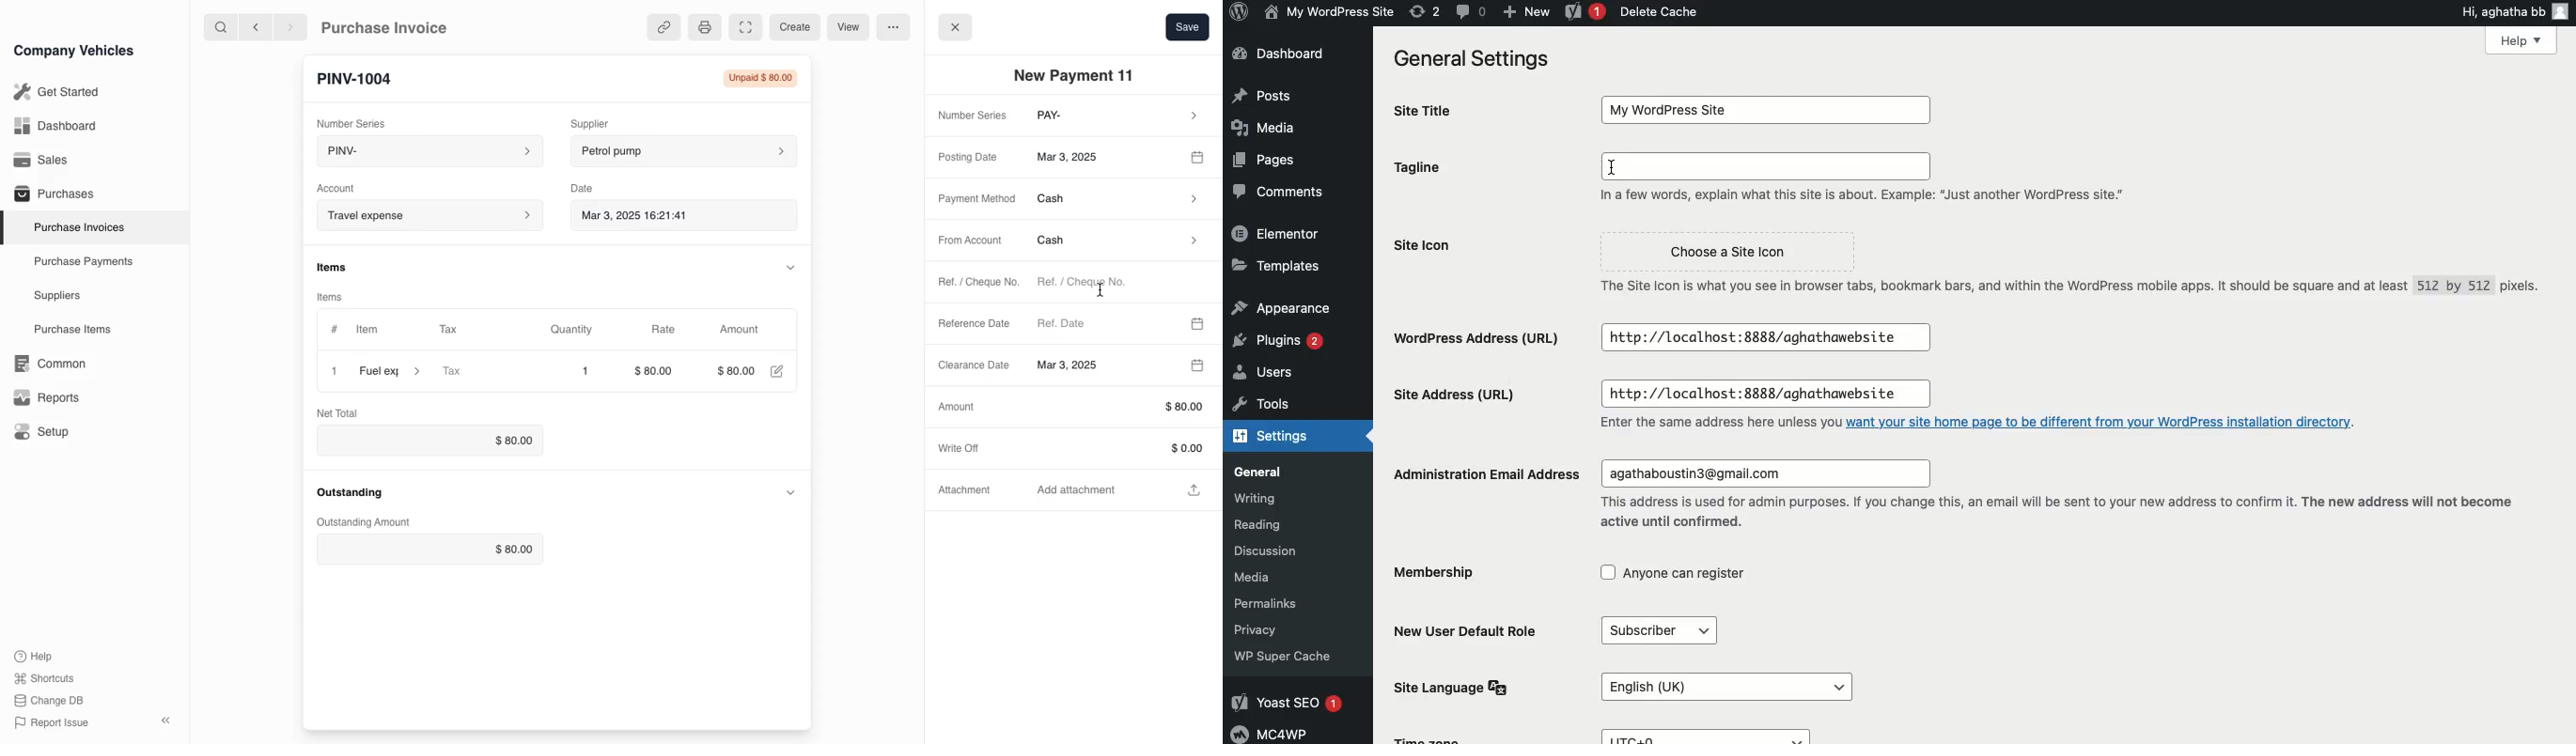 The height and width of the screenshot is (756, 2576). Describe the element at coordinates (1188, 26) in the screenshot. I see `save` at that location.